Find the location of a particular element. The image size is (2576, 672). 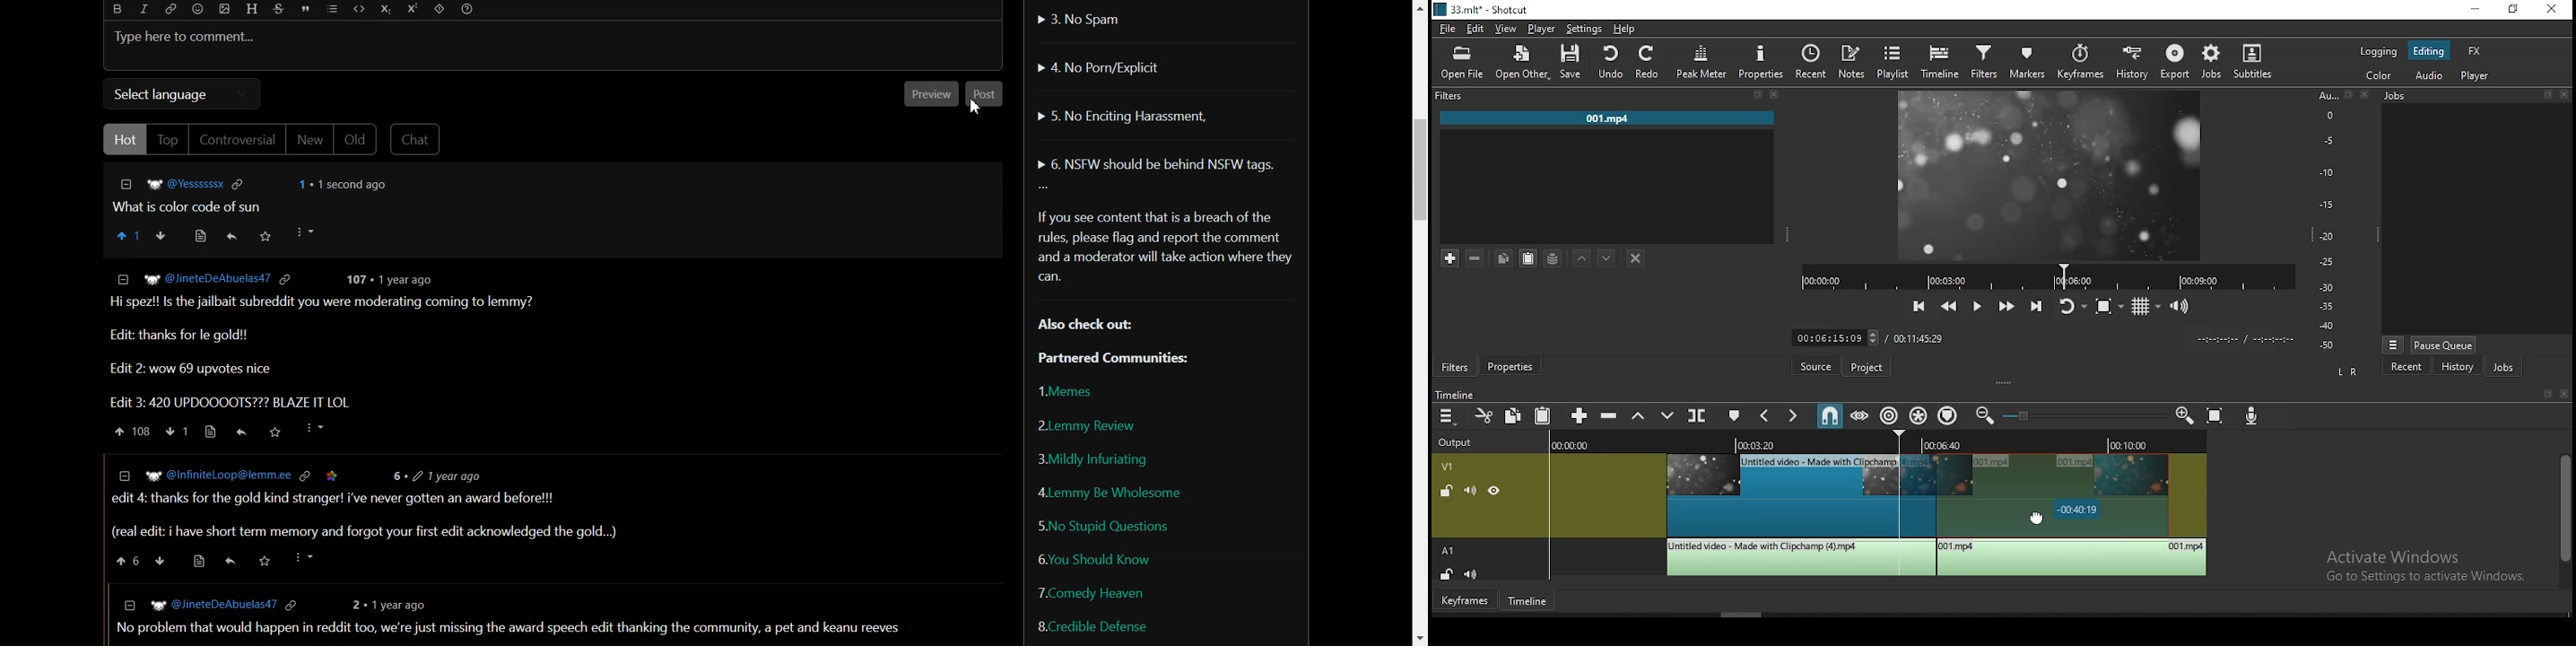

Old is located at coordinates (358, 140).